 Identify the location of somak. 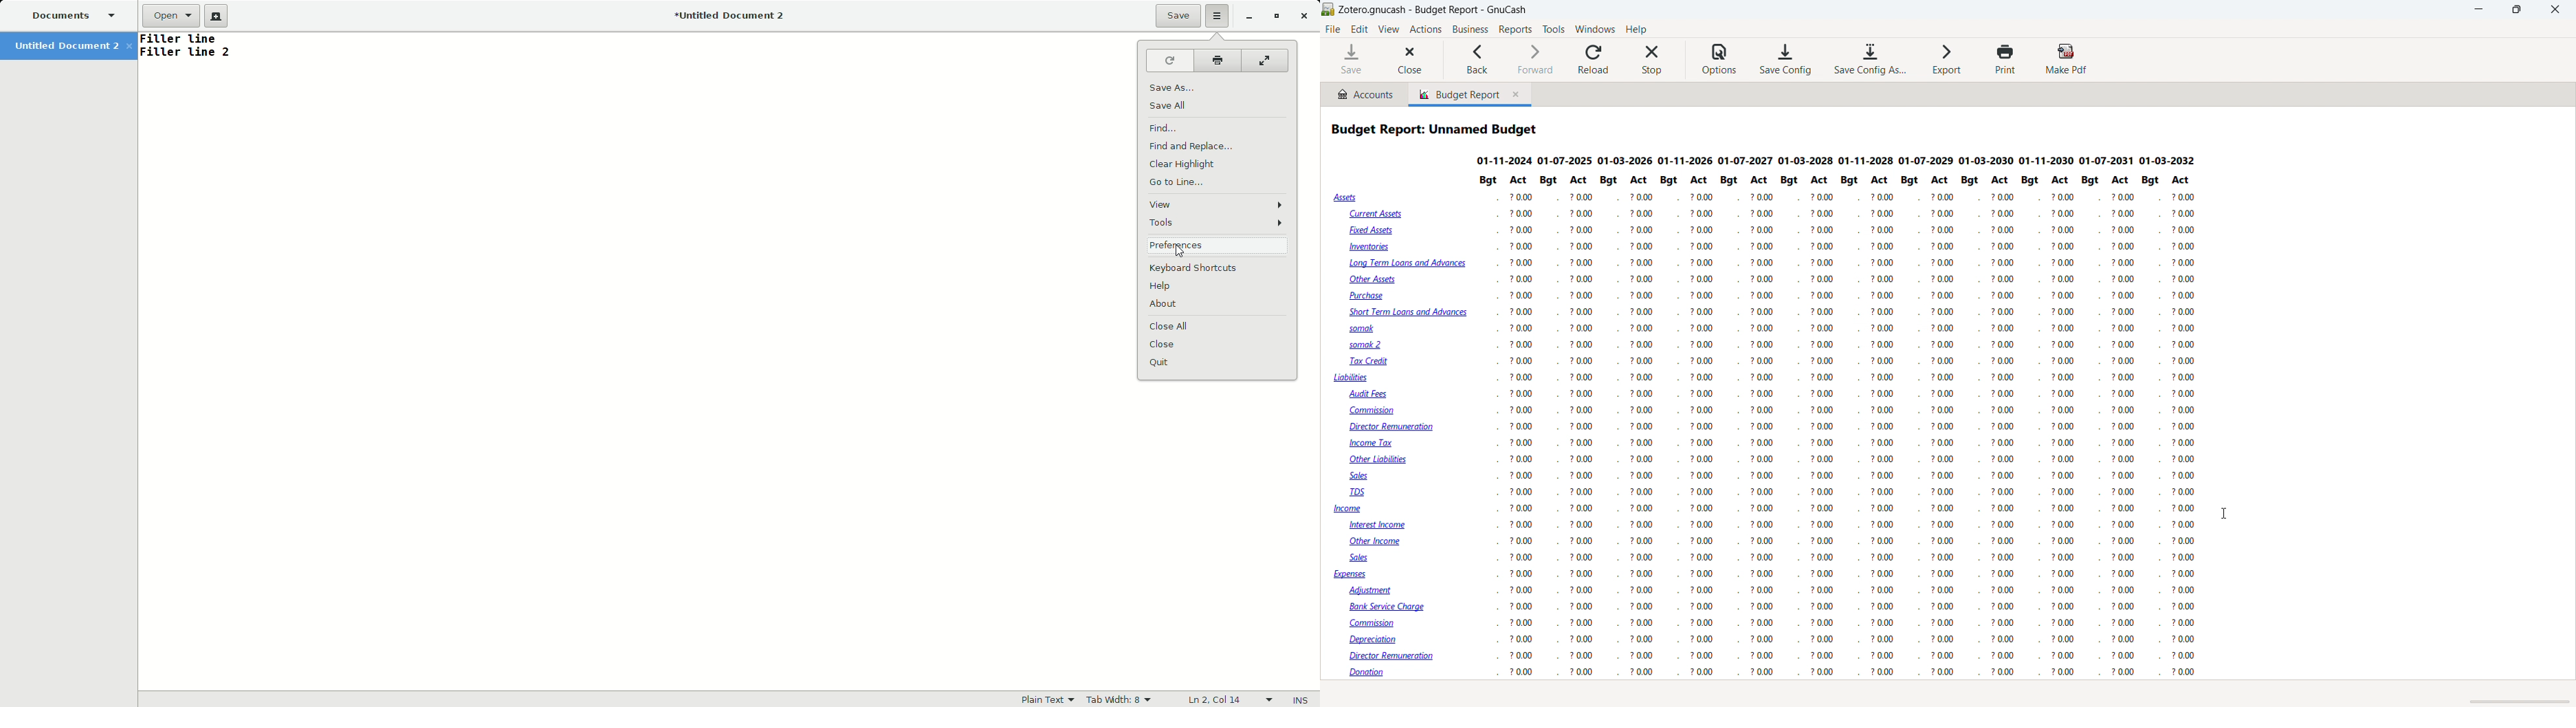
(1359, 328).